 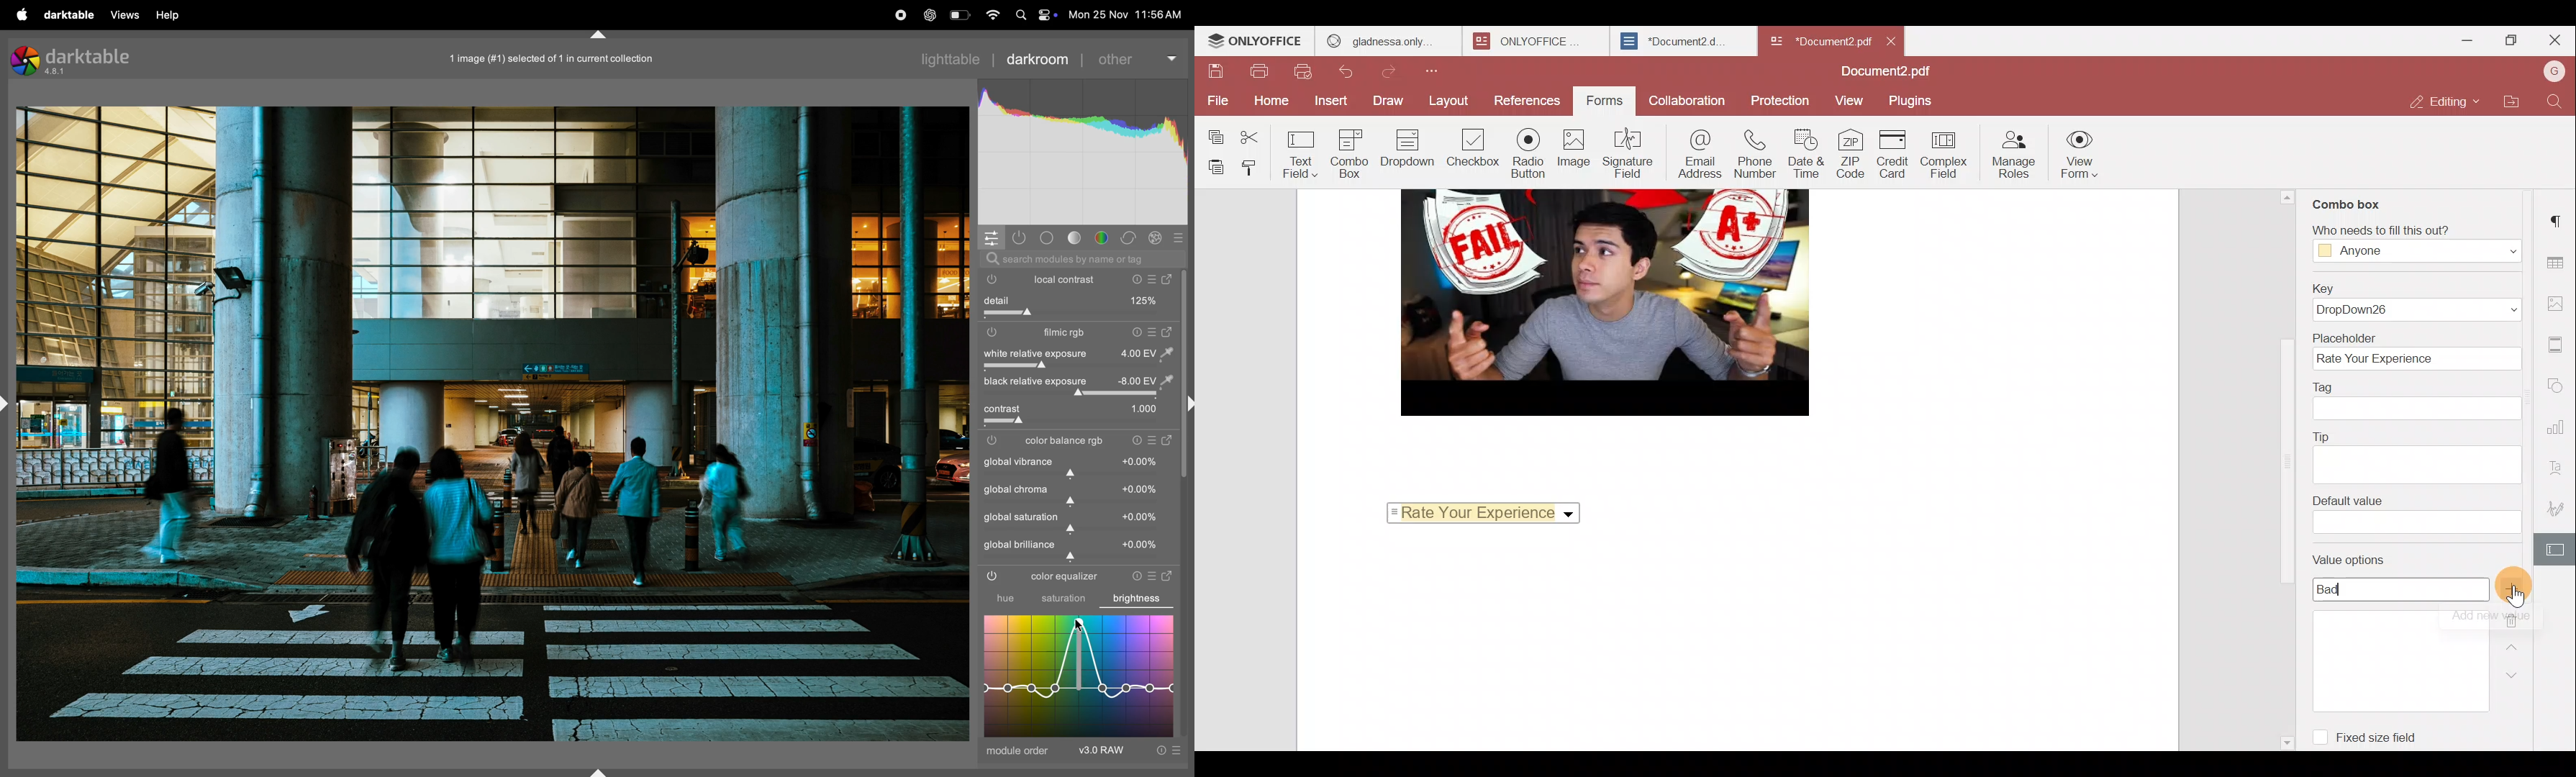 What do you see at coordinates (1147, 353) in the screenshot?
I see `value` at bounding box center [1147, 353].